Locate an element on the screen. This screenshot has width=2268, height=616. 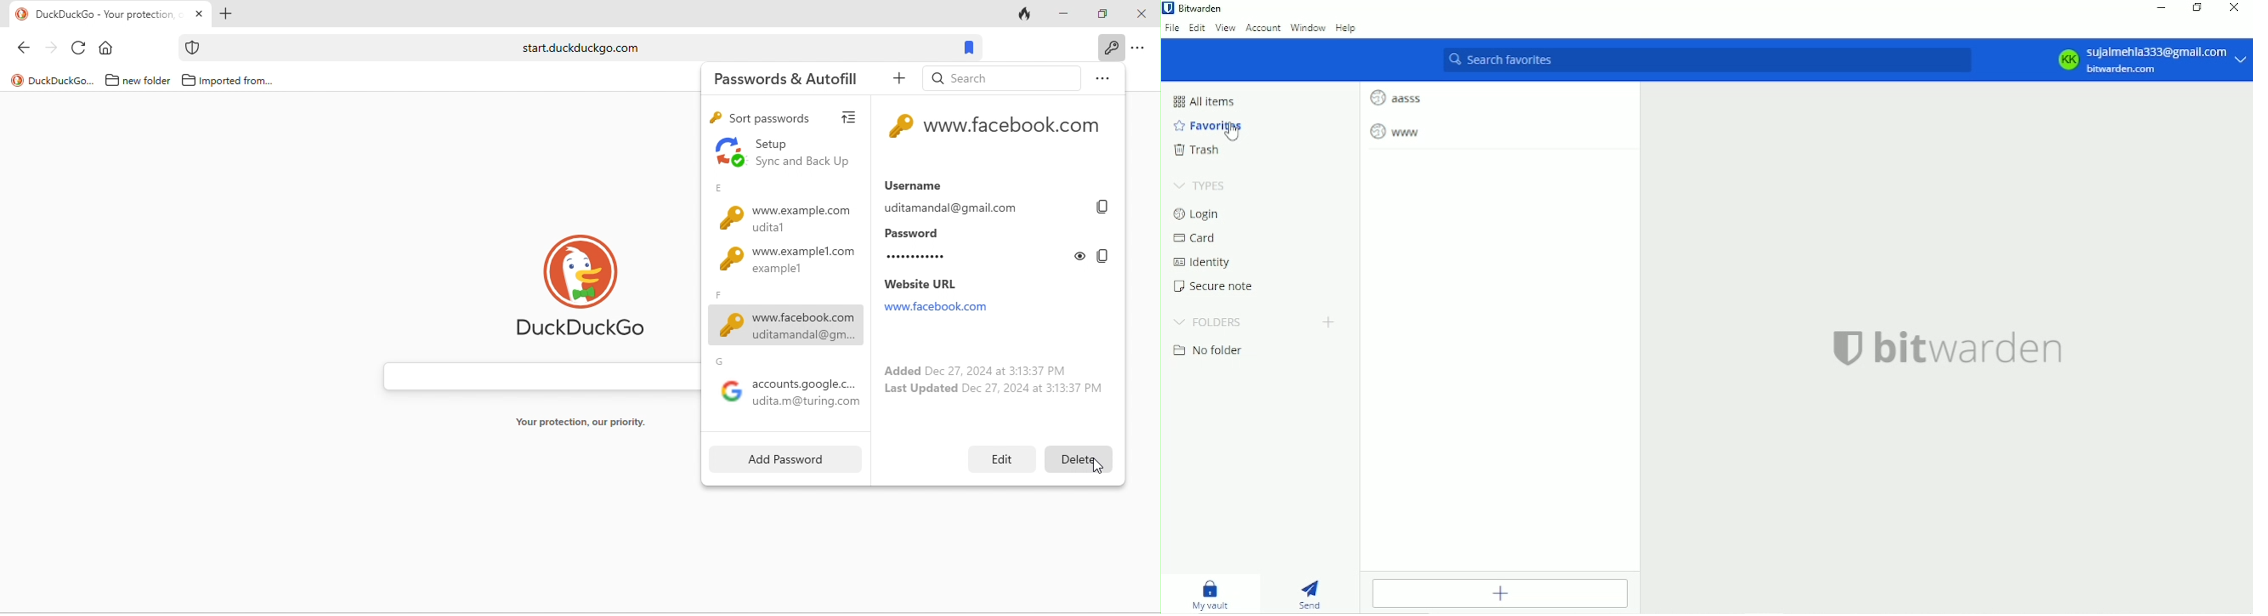
No folder is located at coordinates (1210, 351).